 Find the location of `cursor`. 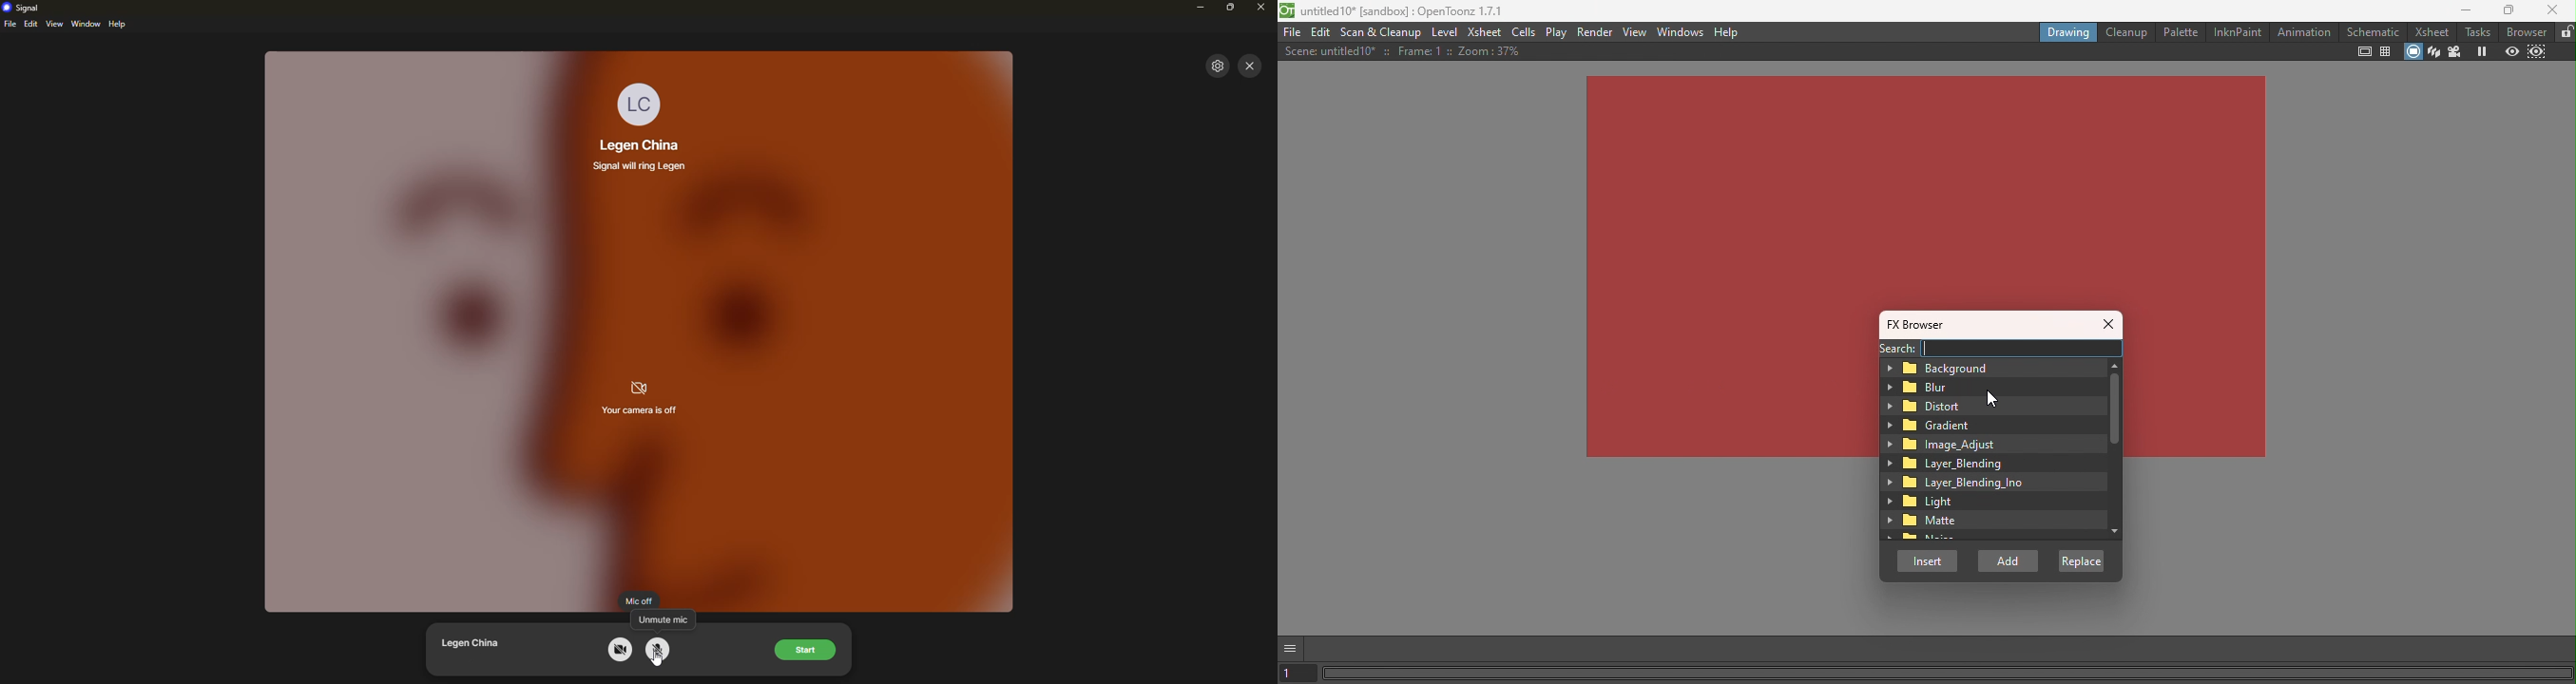

cursor is located at coordinates (657, 661).